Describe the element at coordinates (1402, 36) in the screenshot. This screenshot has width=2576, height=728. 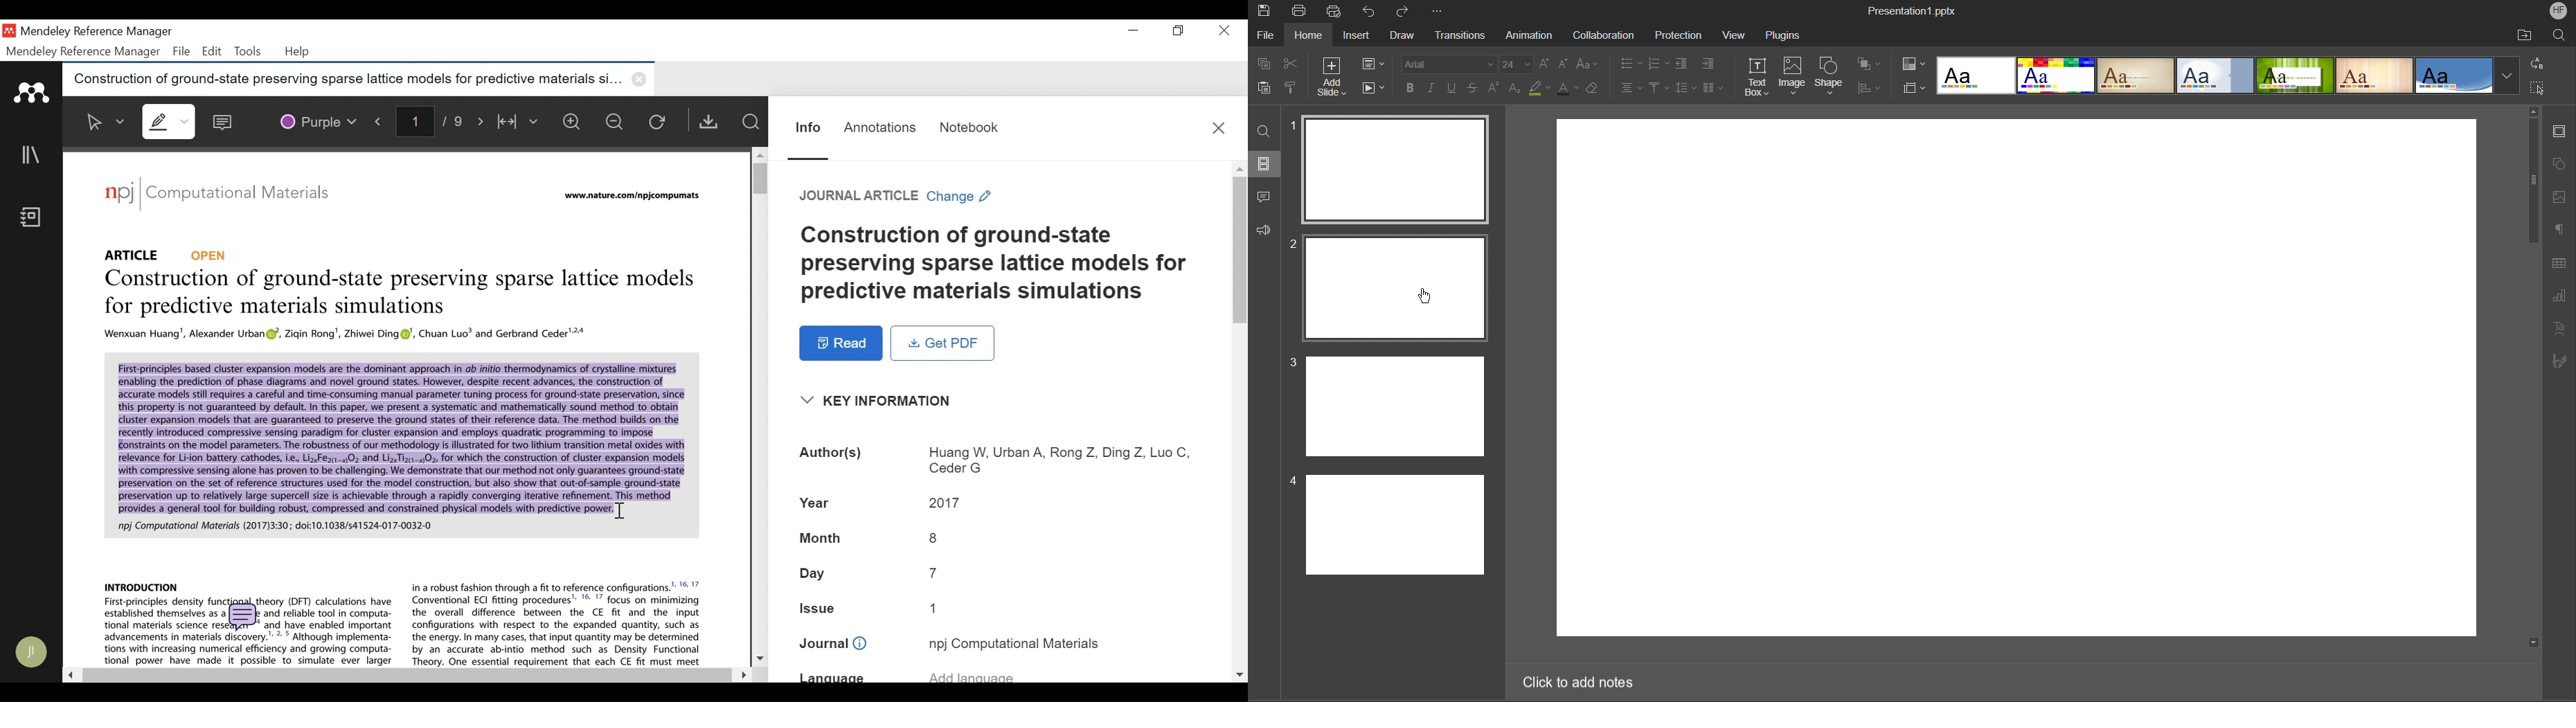
I see `Draw` at that location.